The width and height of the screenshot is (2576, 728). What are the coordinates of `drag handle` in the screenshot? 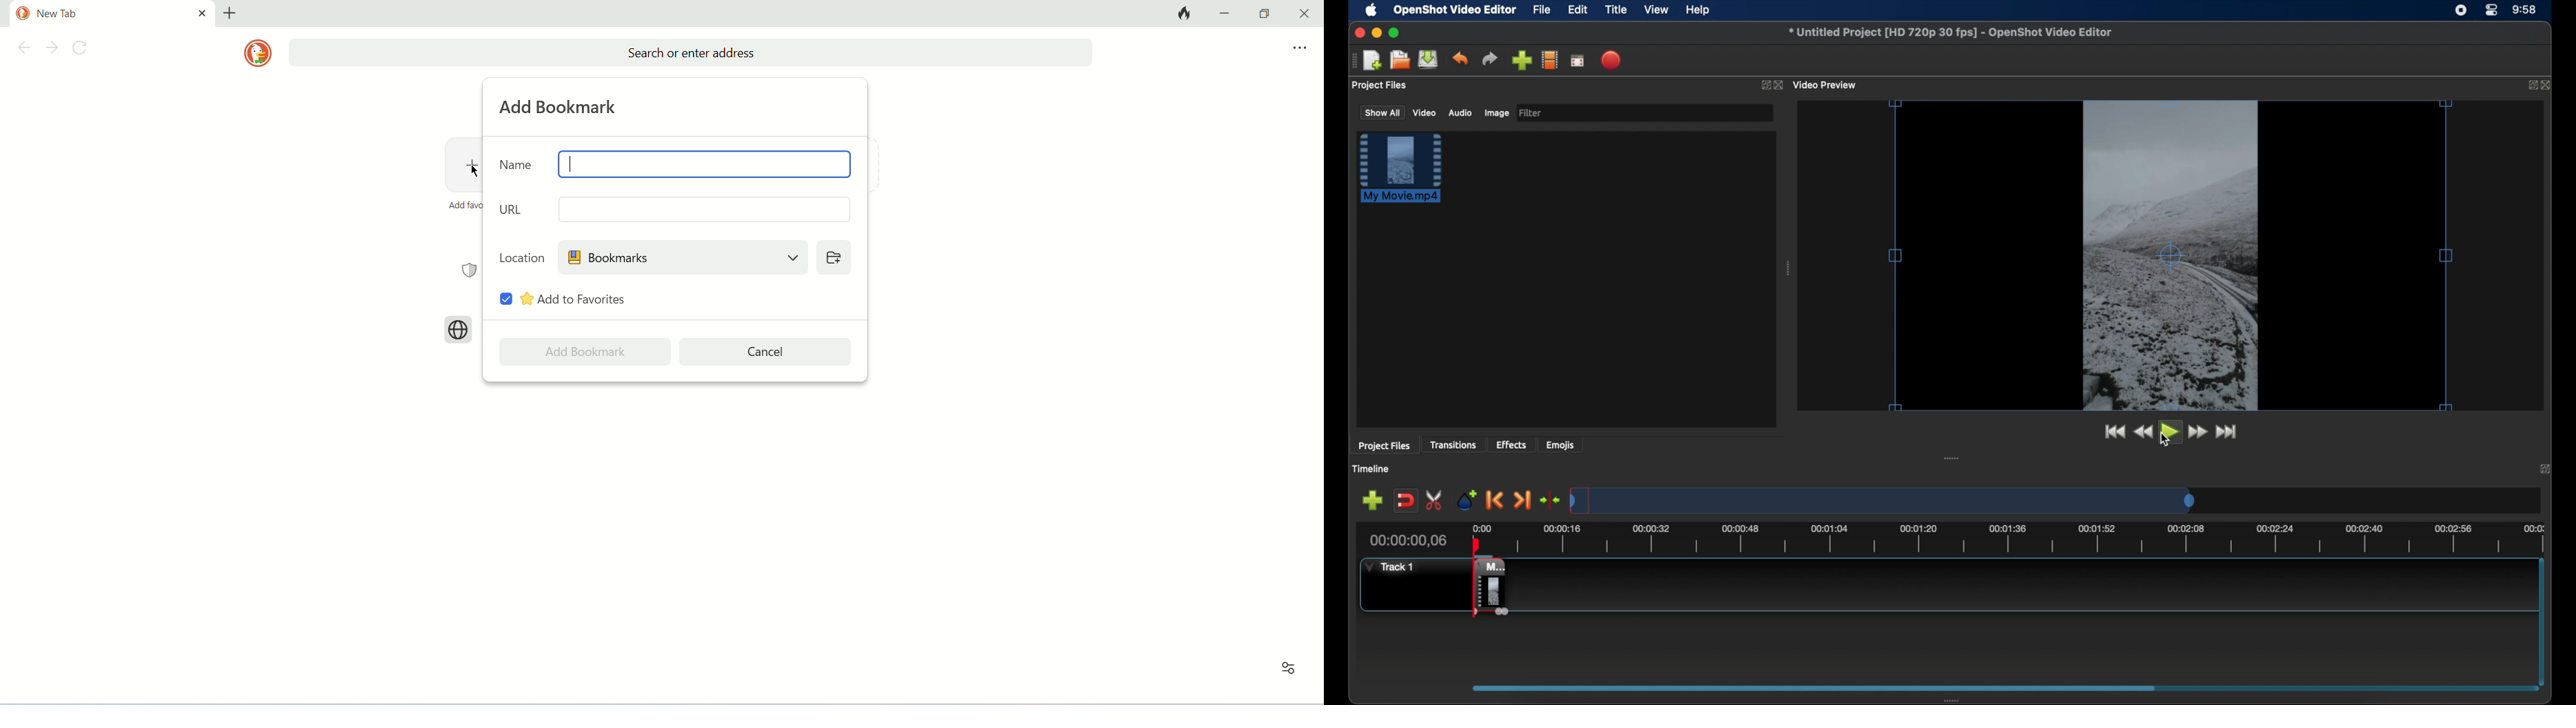 It's located at (1790, 268).